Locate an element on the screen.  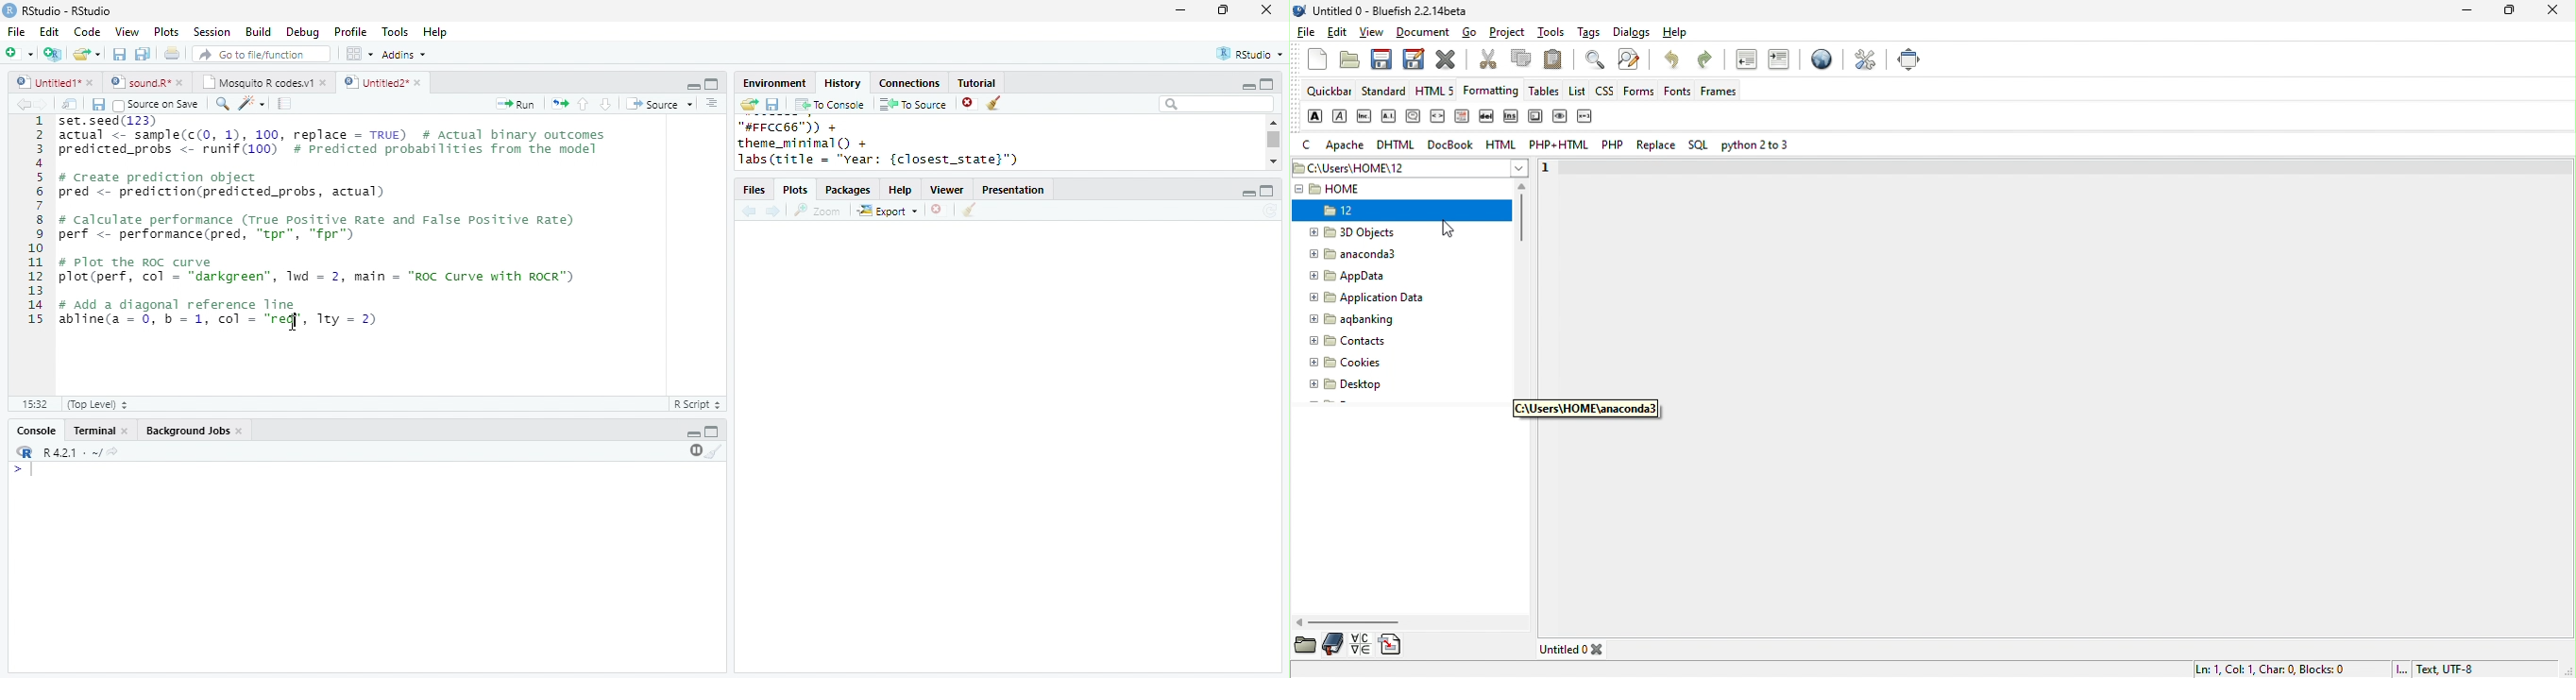
Untitled 2 is located at coordinates (375, 81).